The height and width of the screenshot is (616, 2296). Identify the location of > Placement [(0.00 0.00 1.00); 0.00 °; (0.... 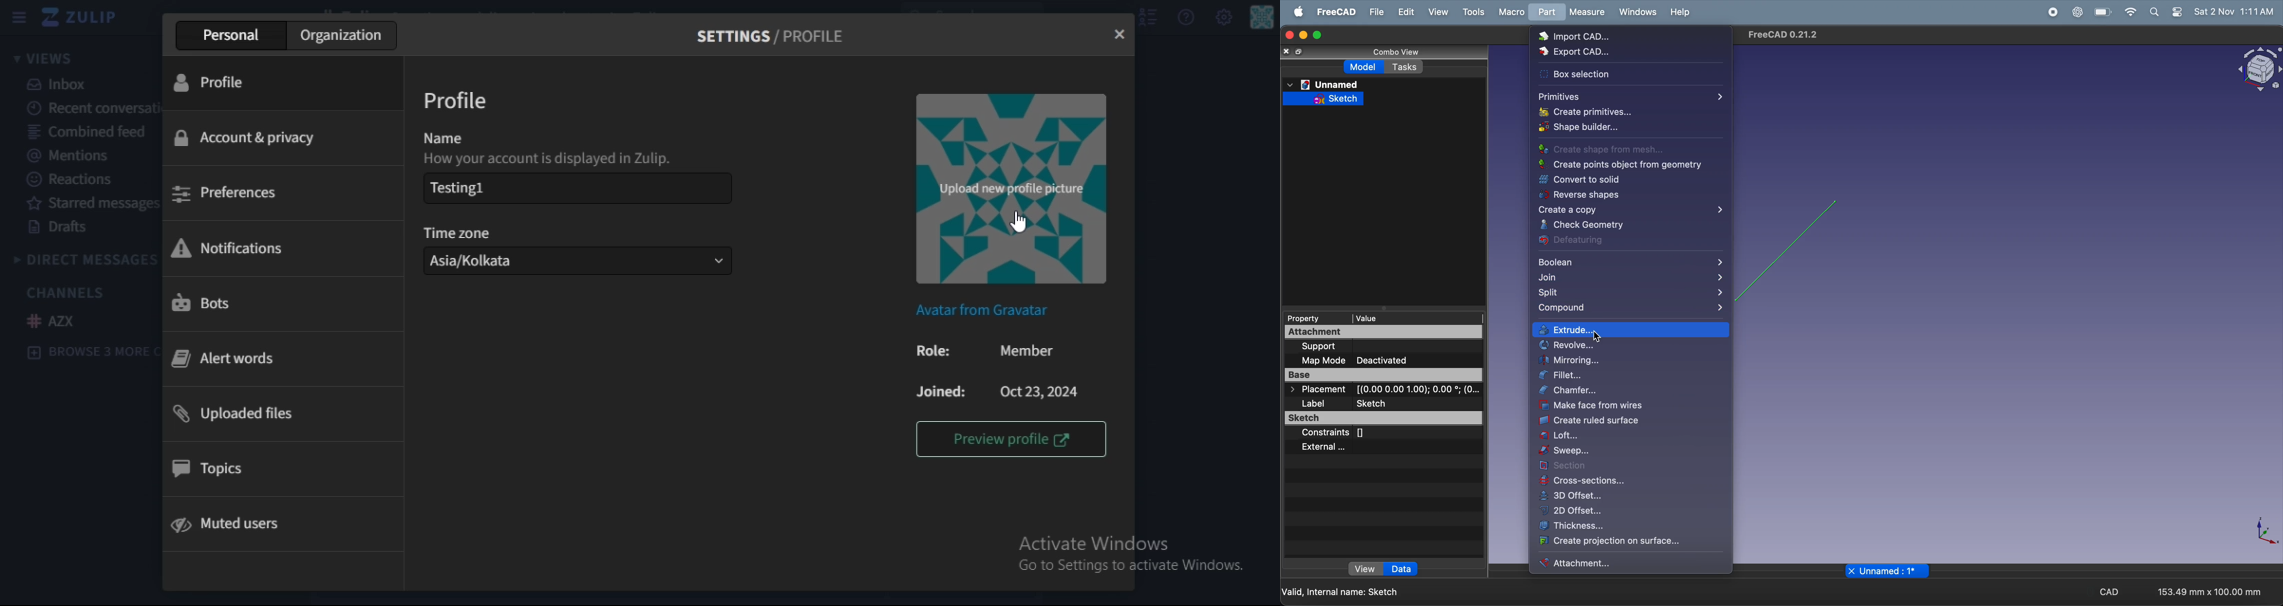
(1383, 389).